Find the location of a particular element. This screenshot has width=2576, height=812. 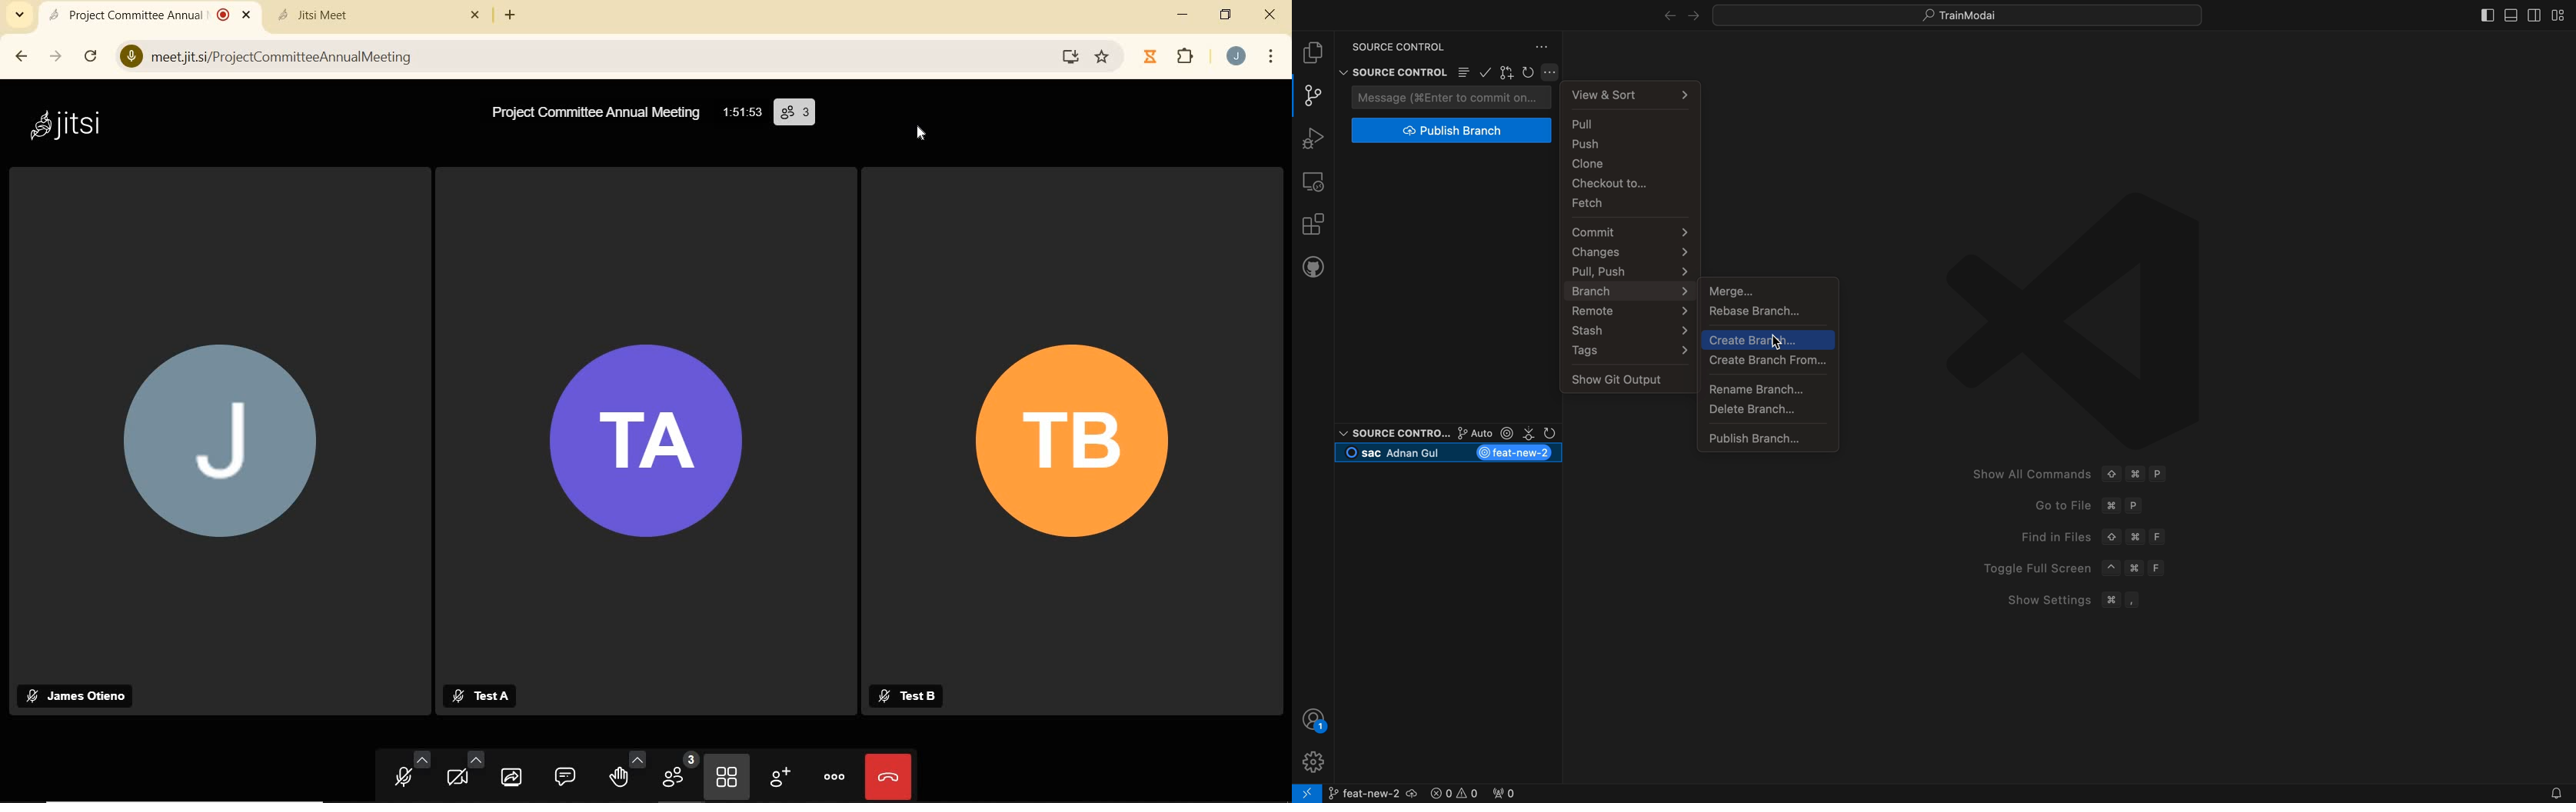

Cursor is located at coordinates (1776, 343).